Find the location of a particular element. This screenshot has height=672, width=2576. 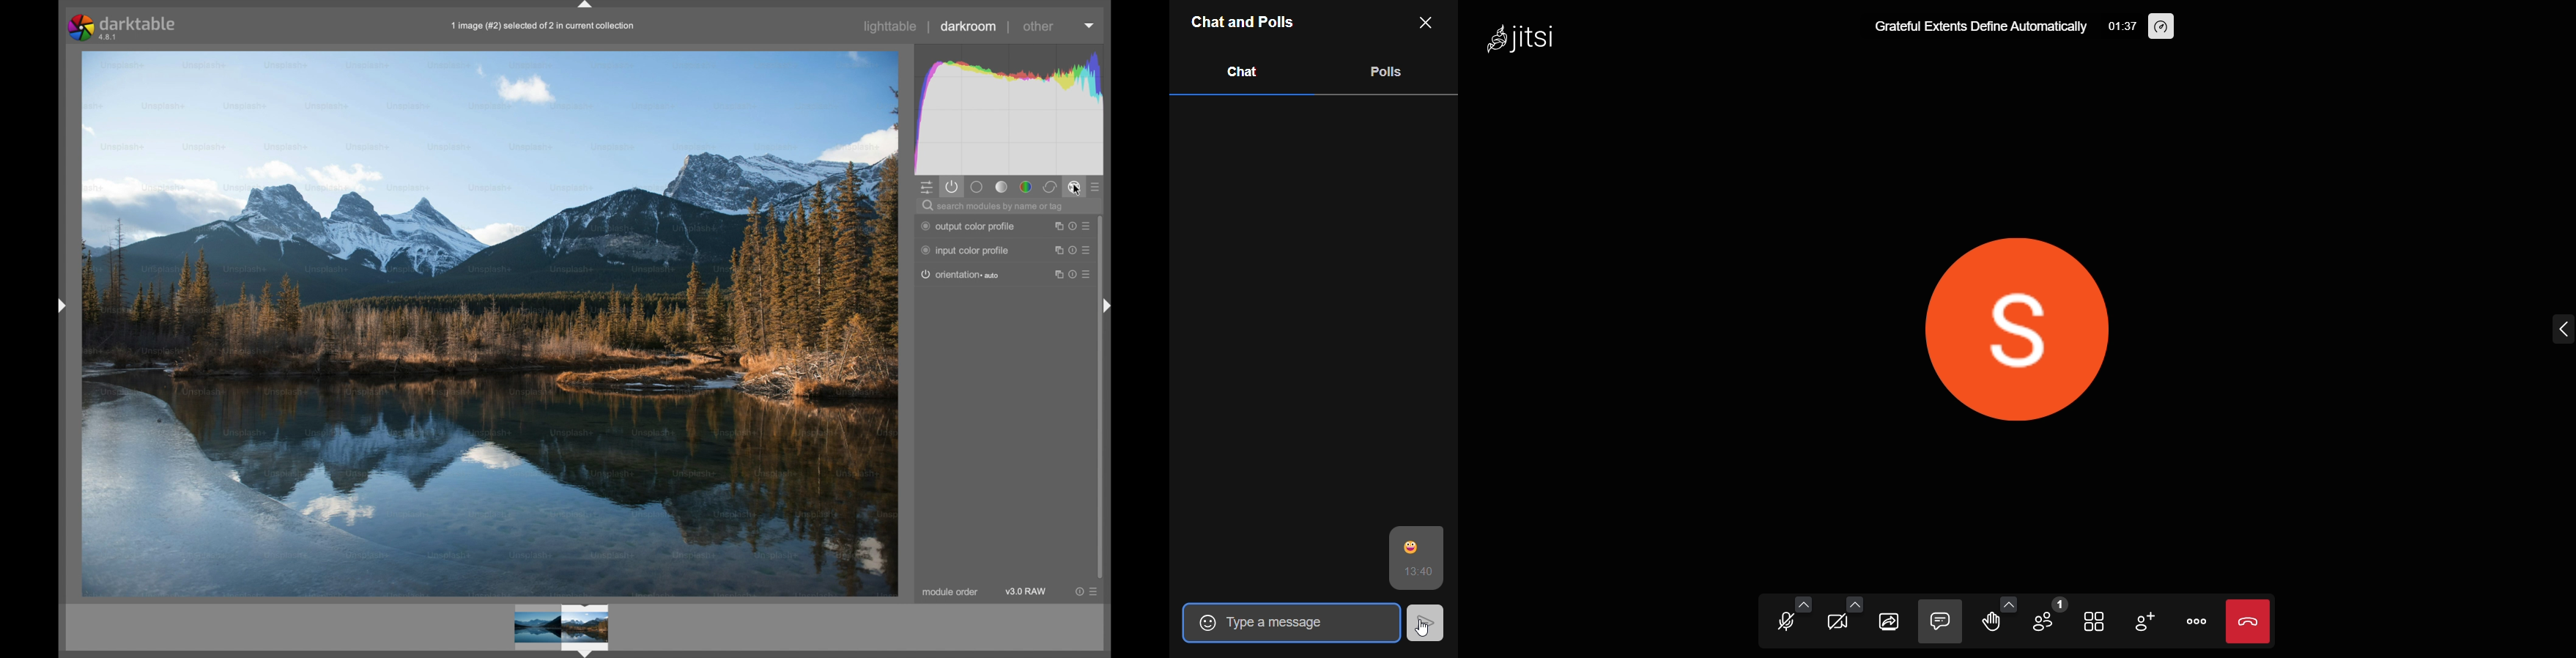

invite people is located at coordinates (2147, 622).